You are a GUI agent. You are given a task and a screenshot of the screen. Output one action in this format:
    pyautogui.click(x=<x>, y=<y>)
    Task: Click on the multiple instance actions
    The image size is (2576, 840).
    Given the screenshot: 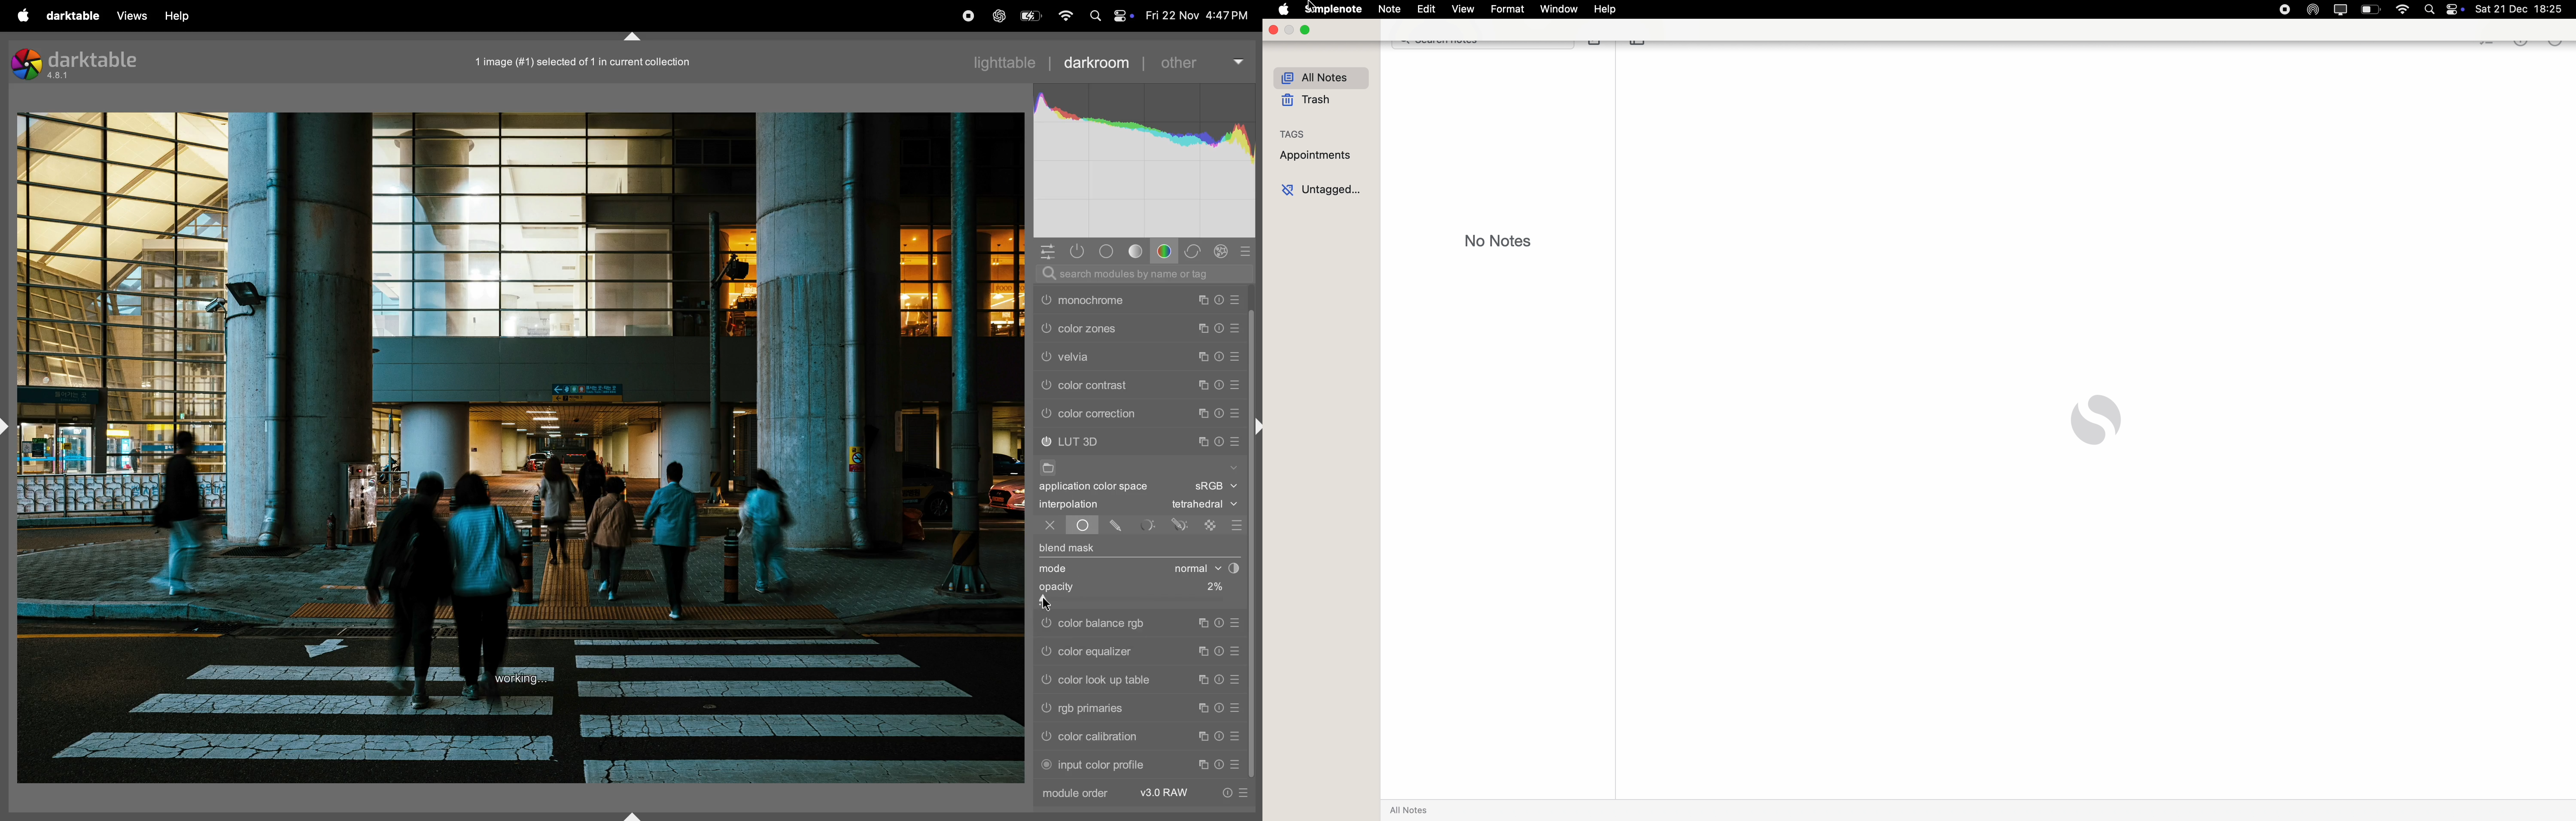 What is the action you would take?
    pyautogui.click(x=1202, y=412)
    